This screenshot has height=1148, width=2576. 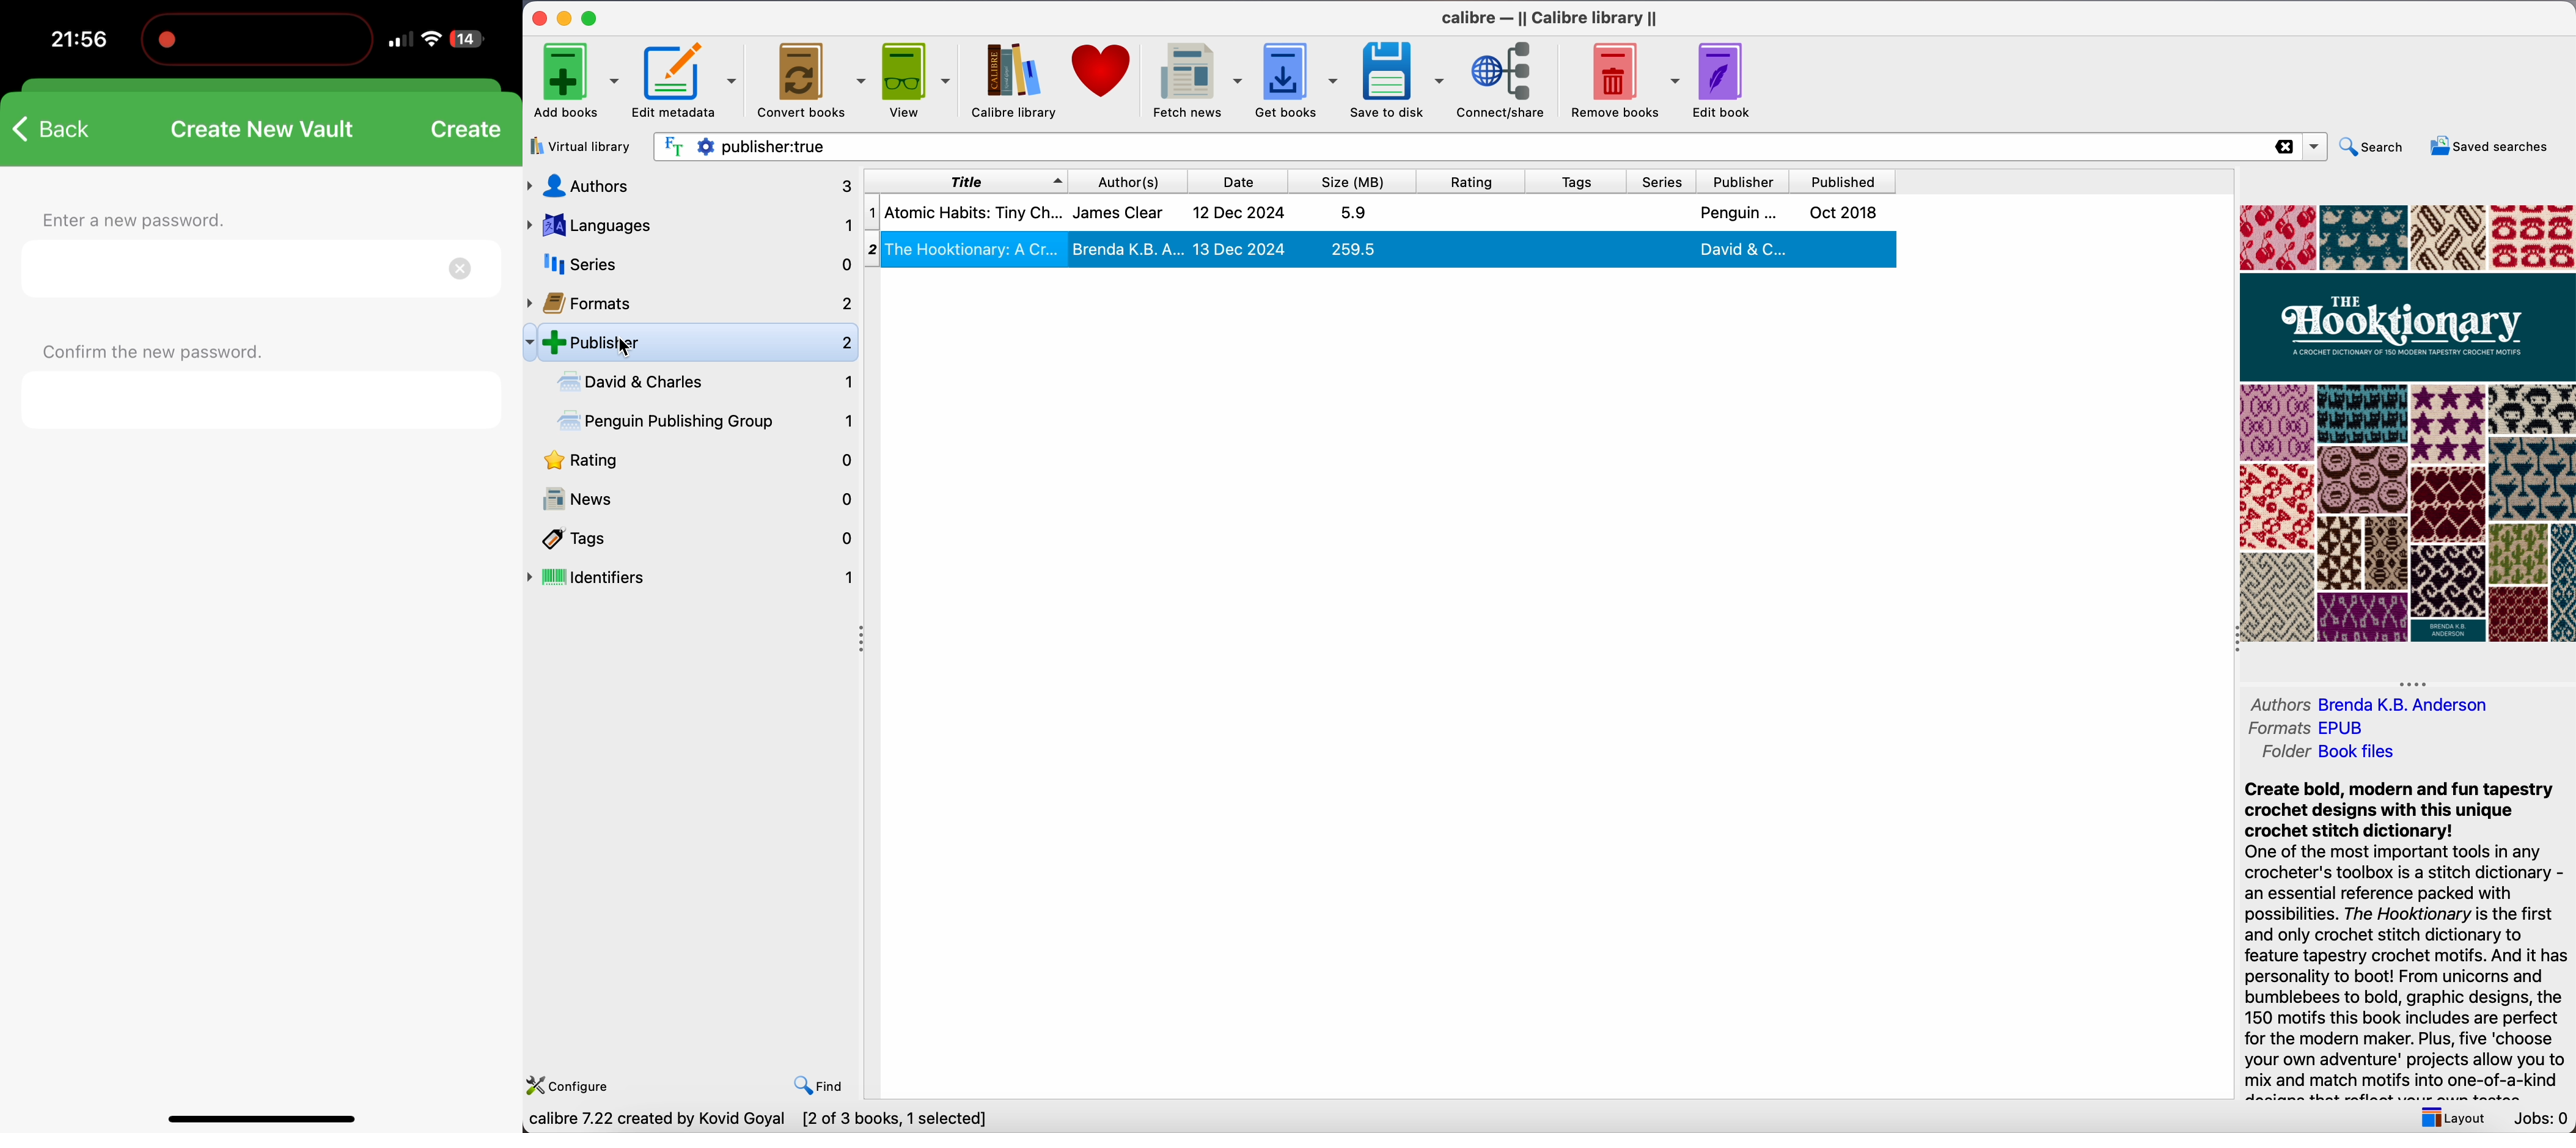 I want to click on identifiers, so click(x=693, y=579).